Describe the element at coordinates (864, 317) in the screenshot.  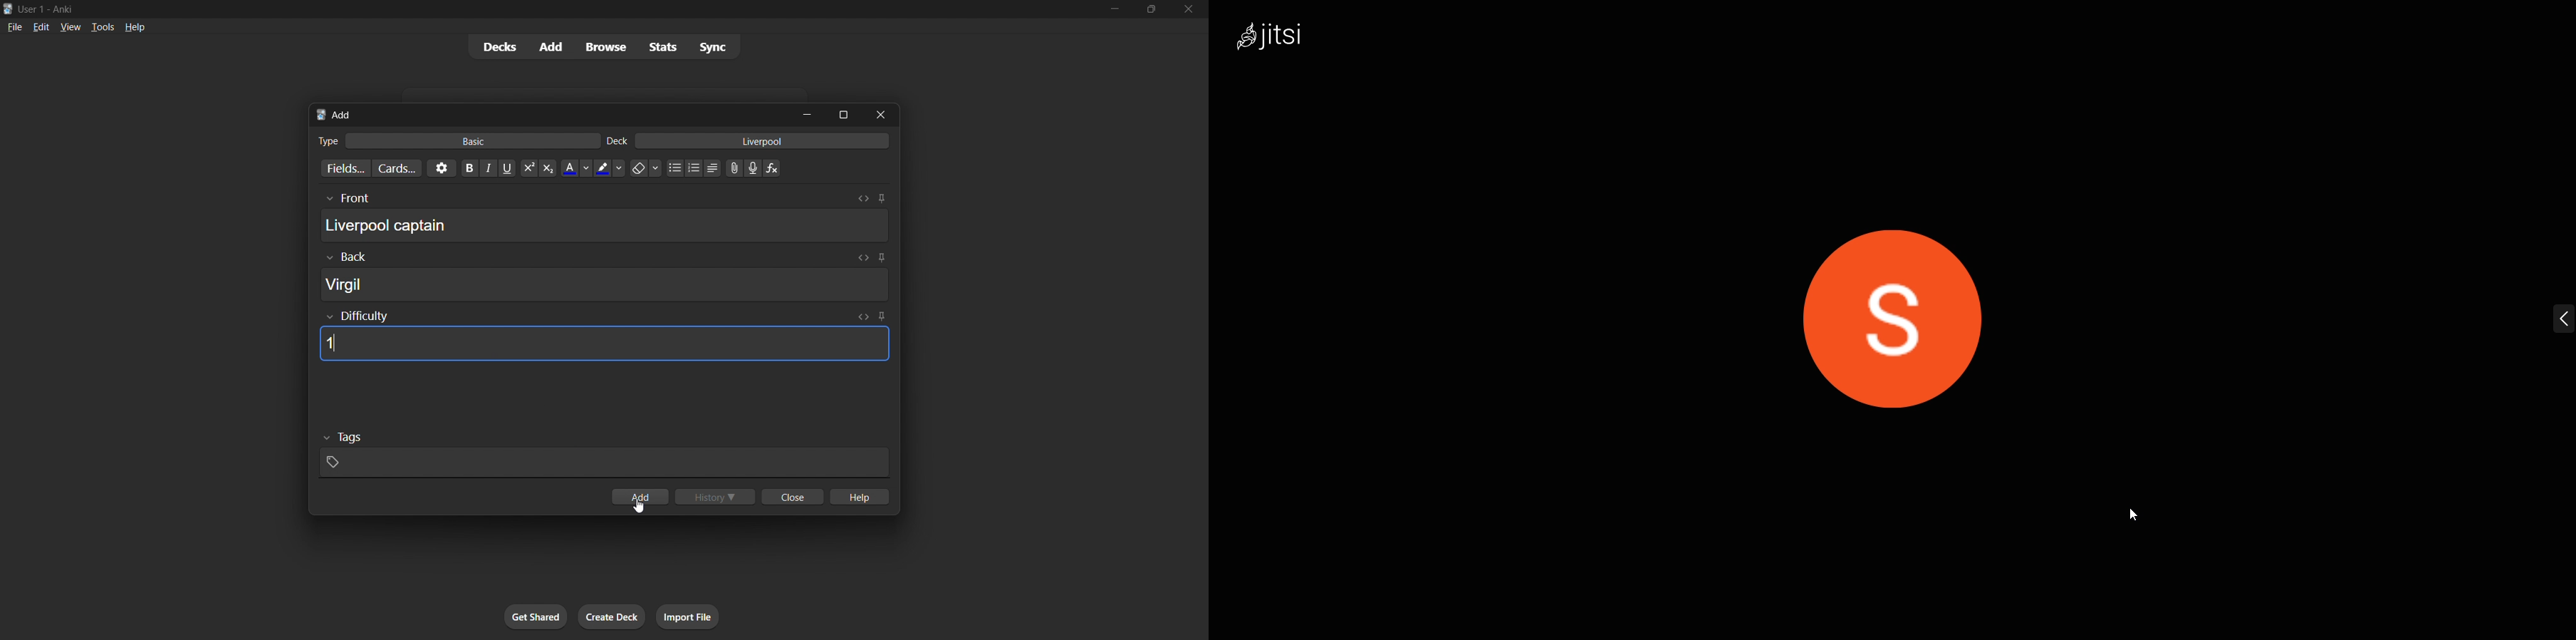
I see `Toggle HTML editor` at that location.